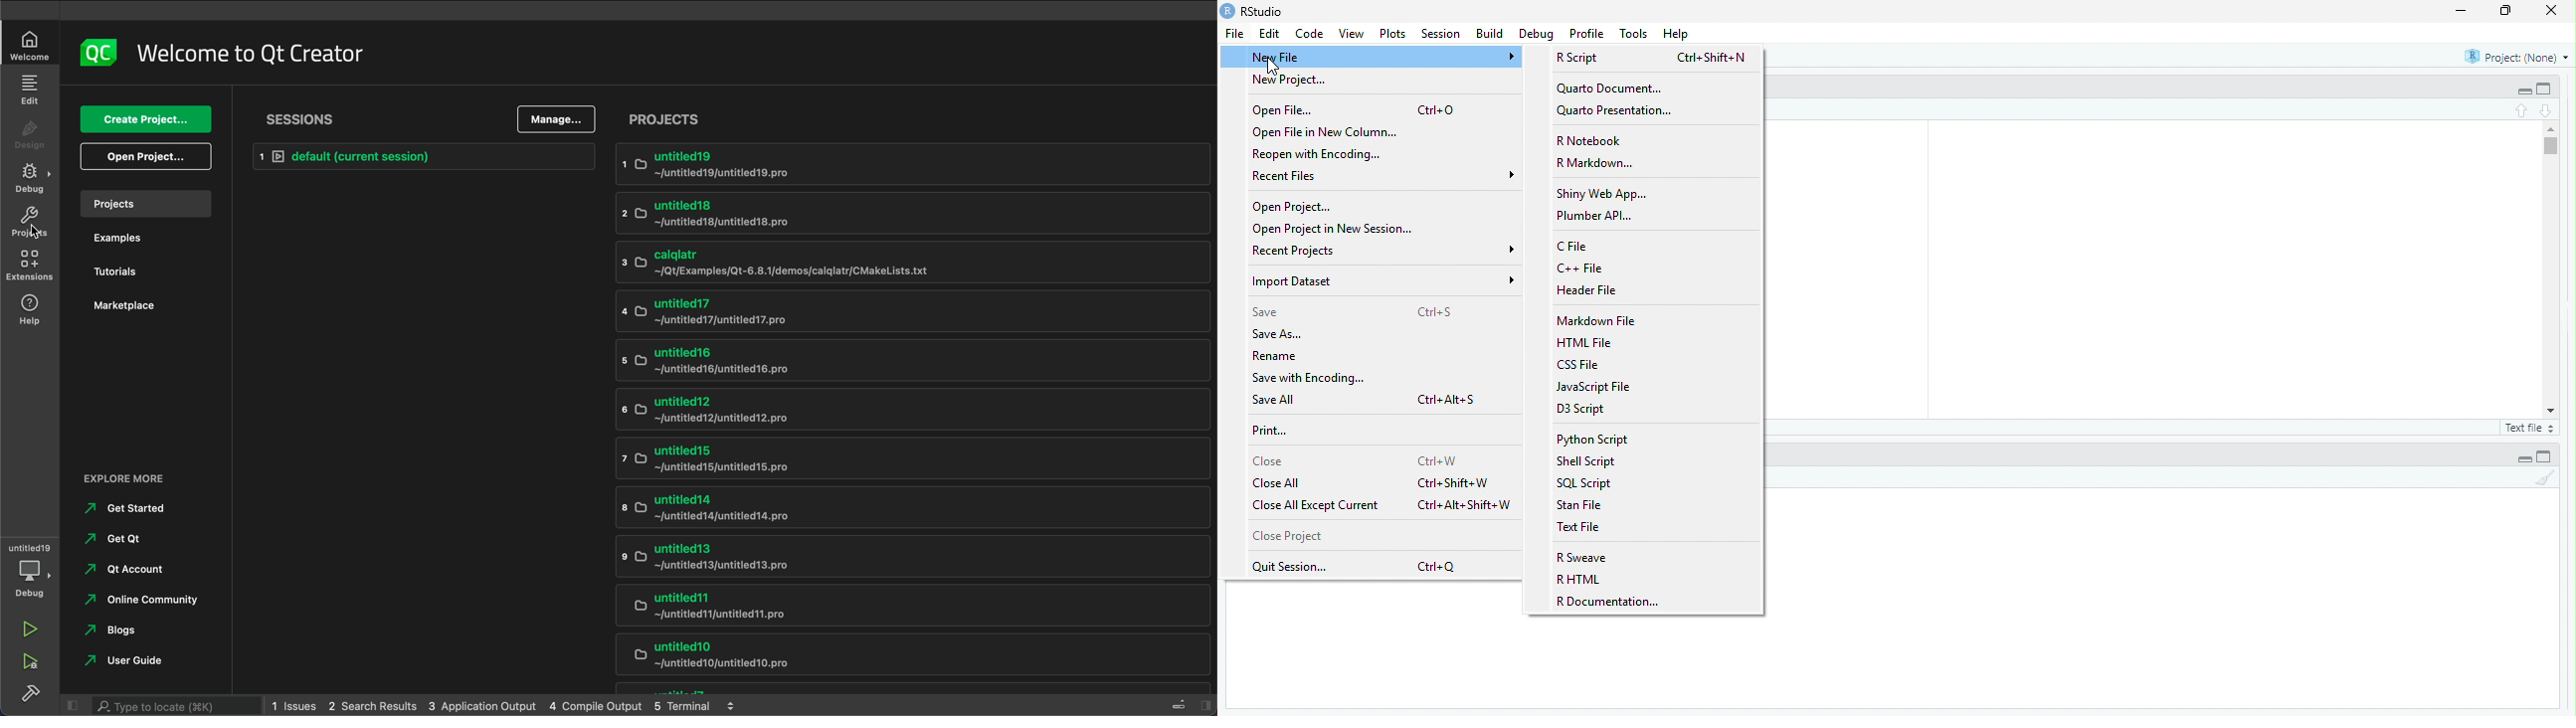  Describe the element at coordinates (1609, 90) in the screenshot. I see `‘Quarto Document...` at that location.